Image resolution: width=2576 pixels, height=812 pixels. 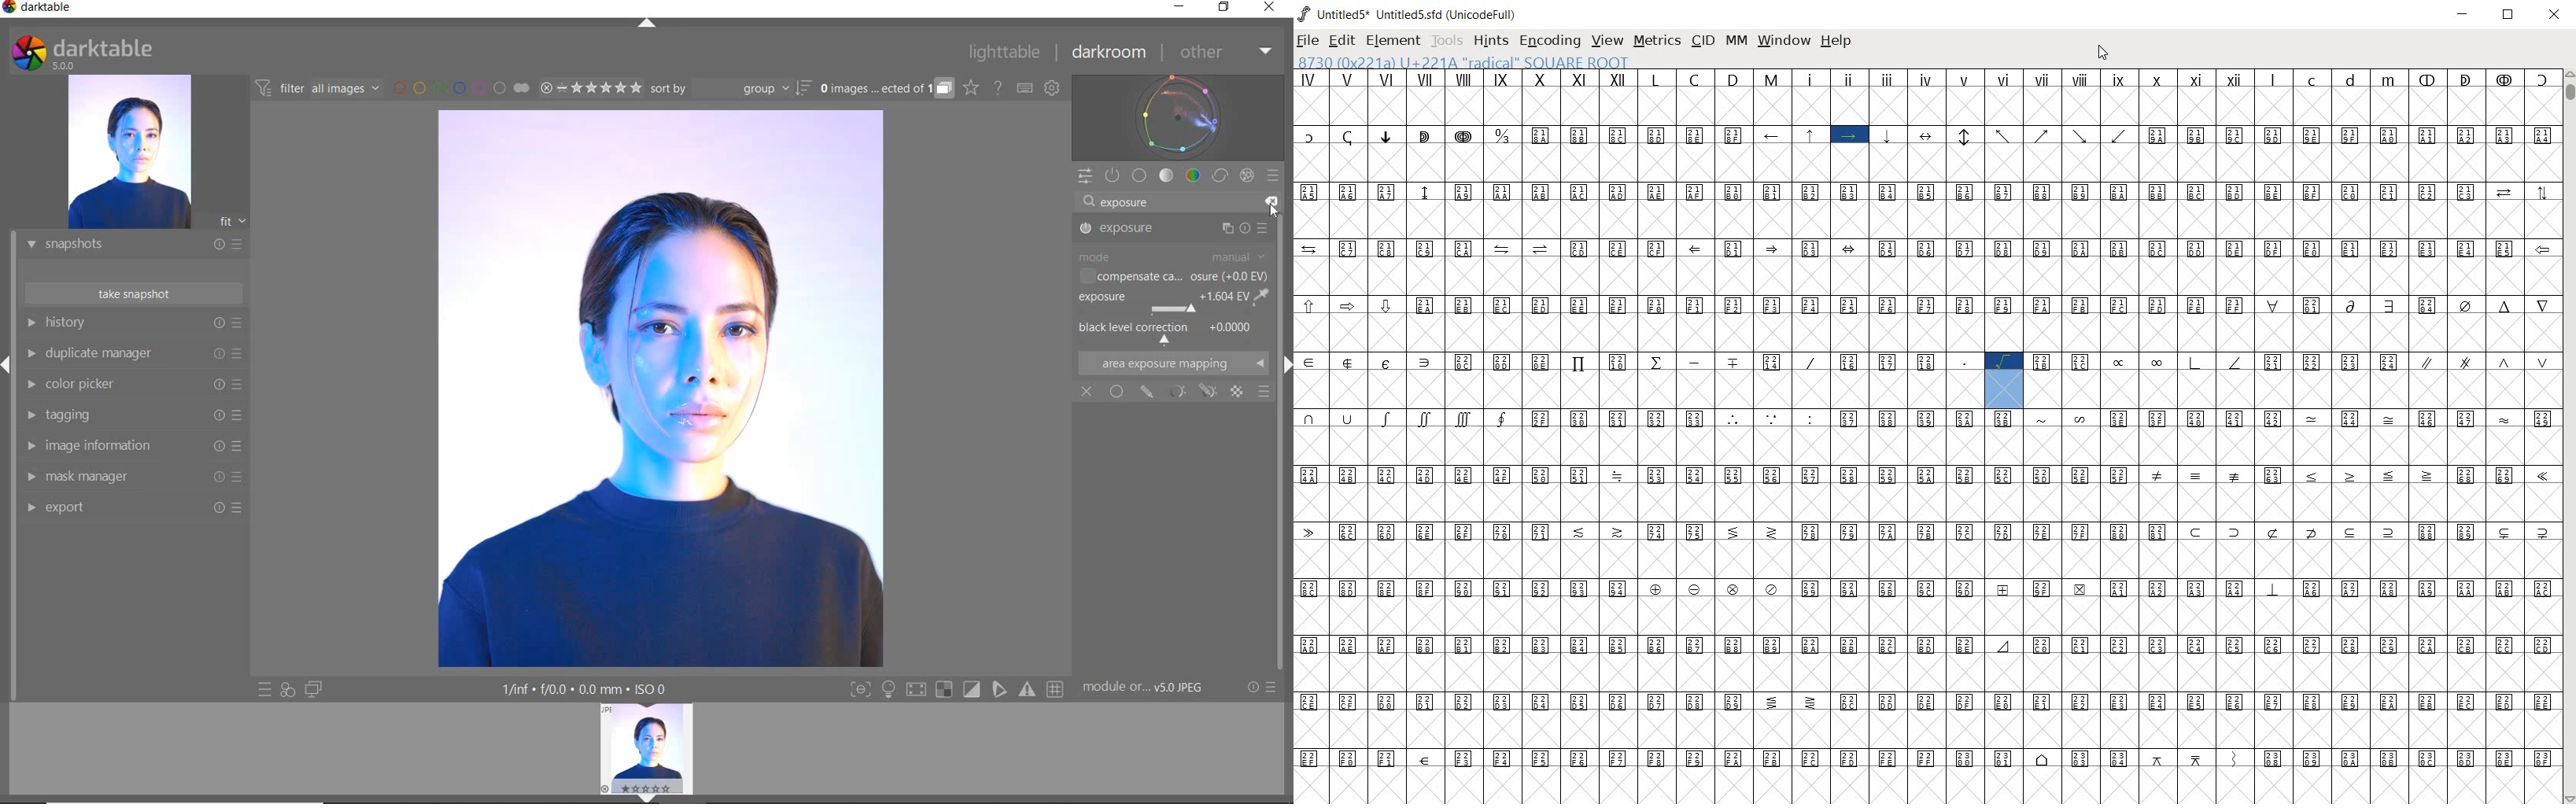 What do you see at coordinates (318, 91) in the screenshot?
I see `FILTER IMAGES BASED ON THEIR MODULE ORDER` at bounding box center [318, 91].